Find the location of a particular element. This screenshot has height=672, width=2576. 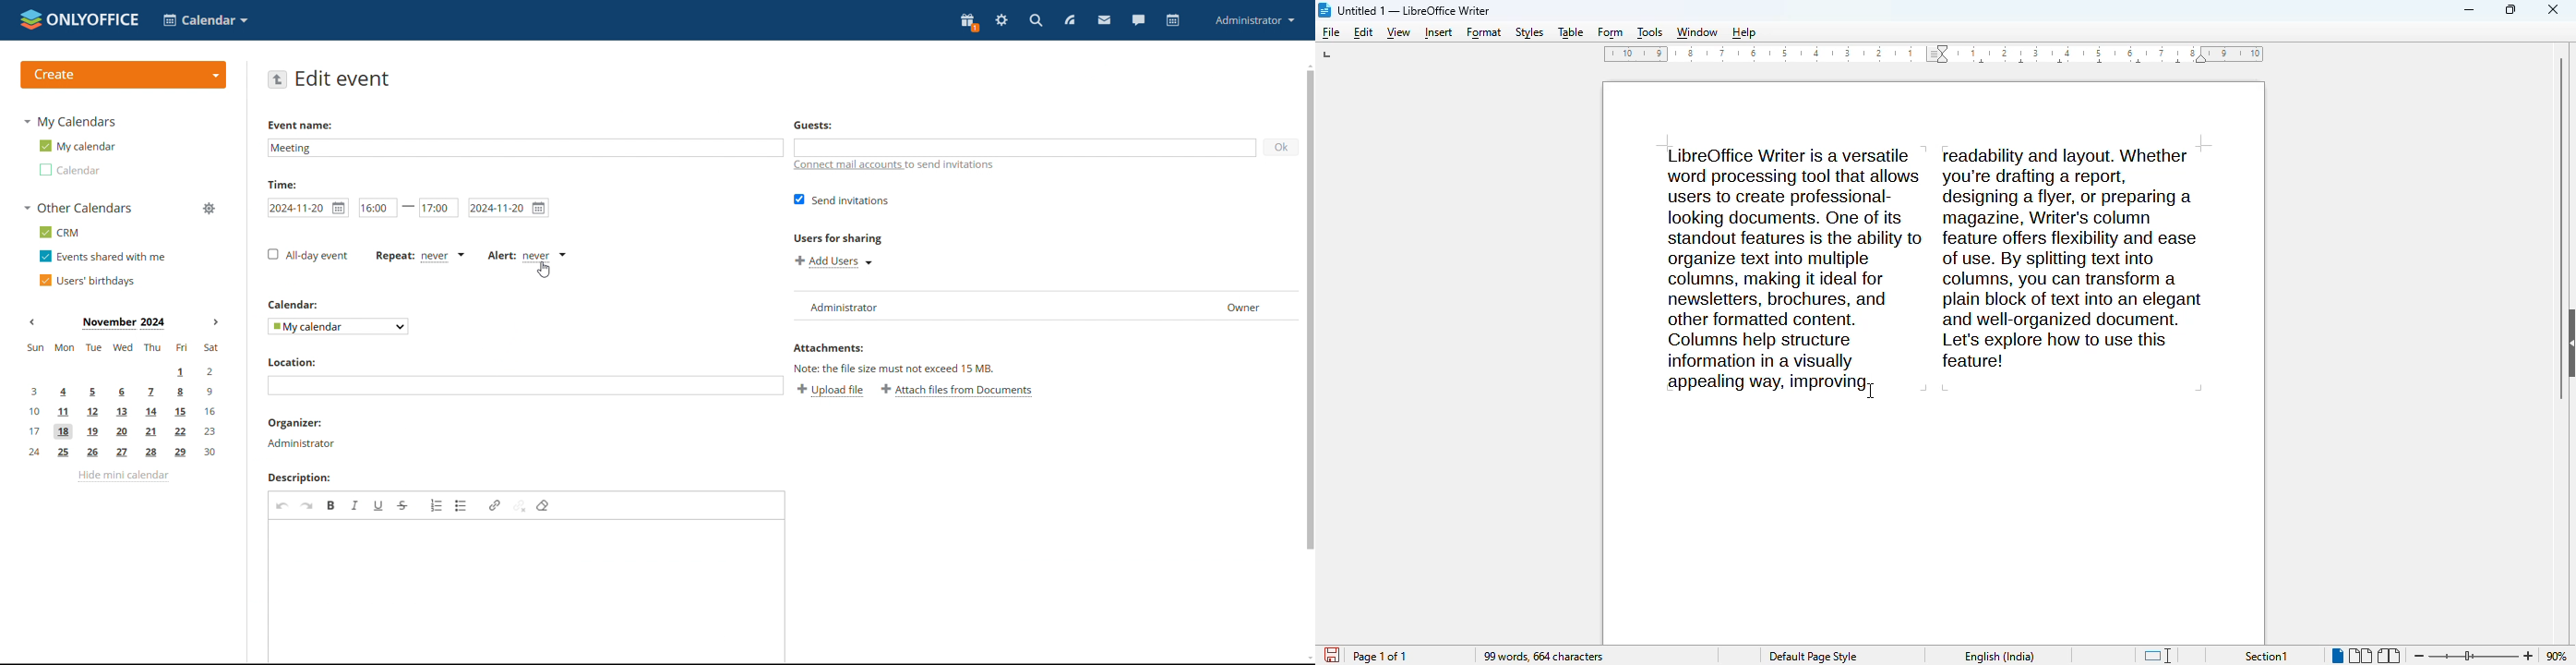

text language is located at coordinates (2001, 656).